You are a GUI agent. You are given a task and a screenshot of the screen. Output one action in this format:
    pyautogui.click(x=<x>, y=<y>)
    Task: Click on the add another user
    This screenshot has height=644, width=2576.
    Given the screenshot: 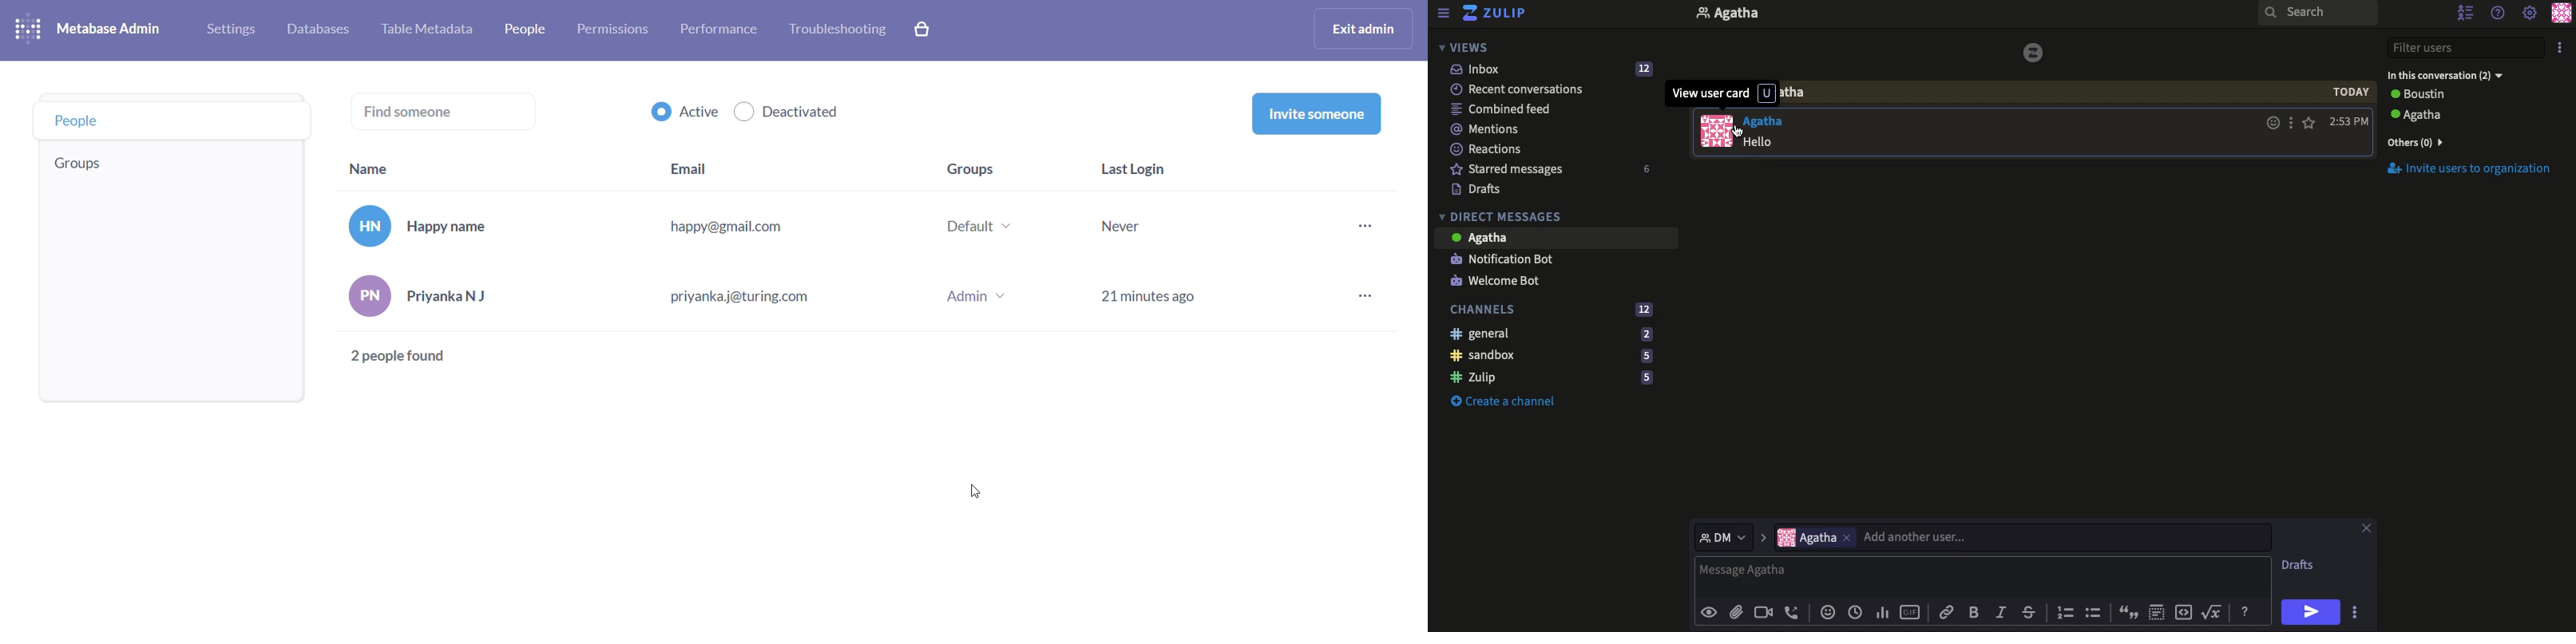 What is the action you would take?
    pyautogui.click(x=2068, y=538)
    